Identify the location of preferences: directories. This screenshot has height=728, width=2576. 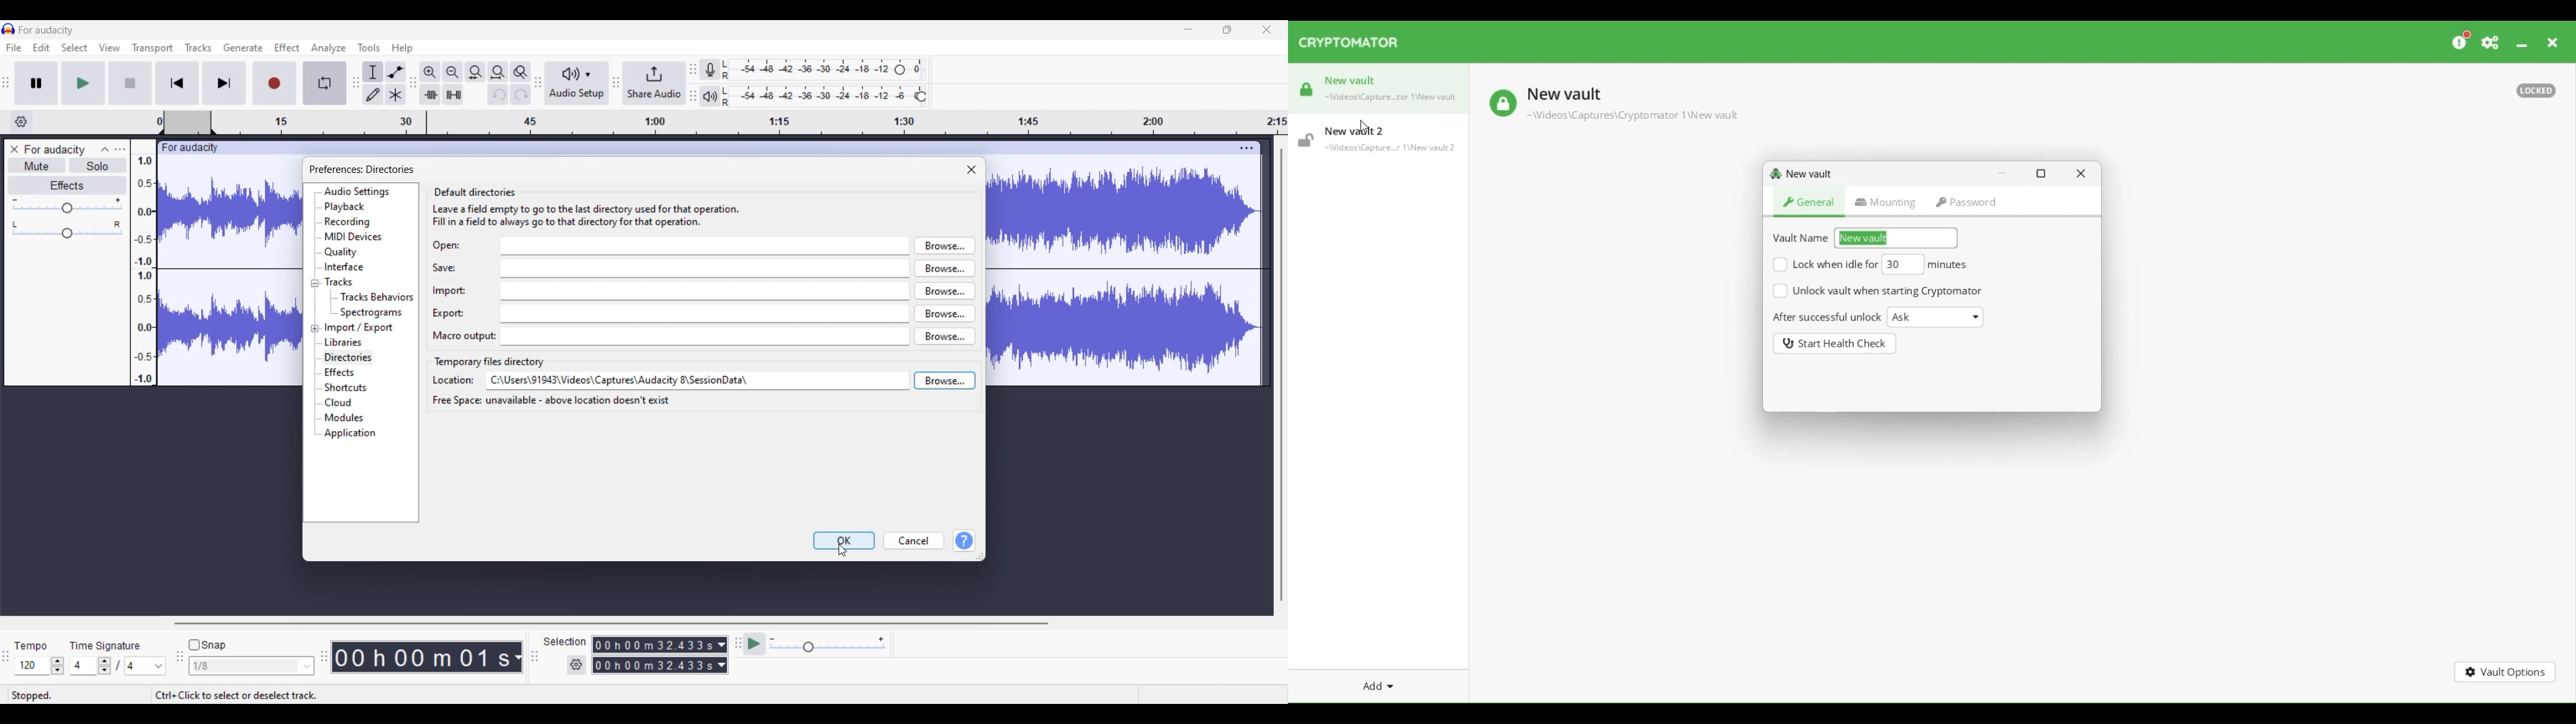
(362, 170).